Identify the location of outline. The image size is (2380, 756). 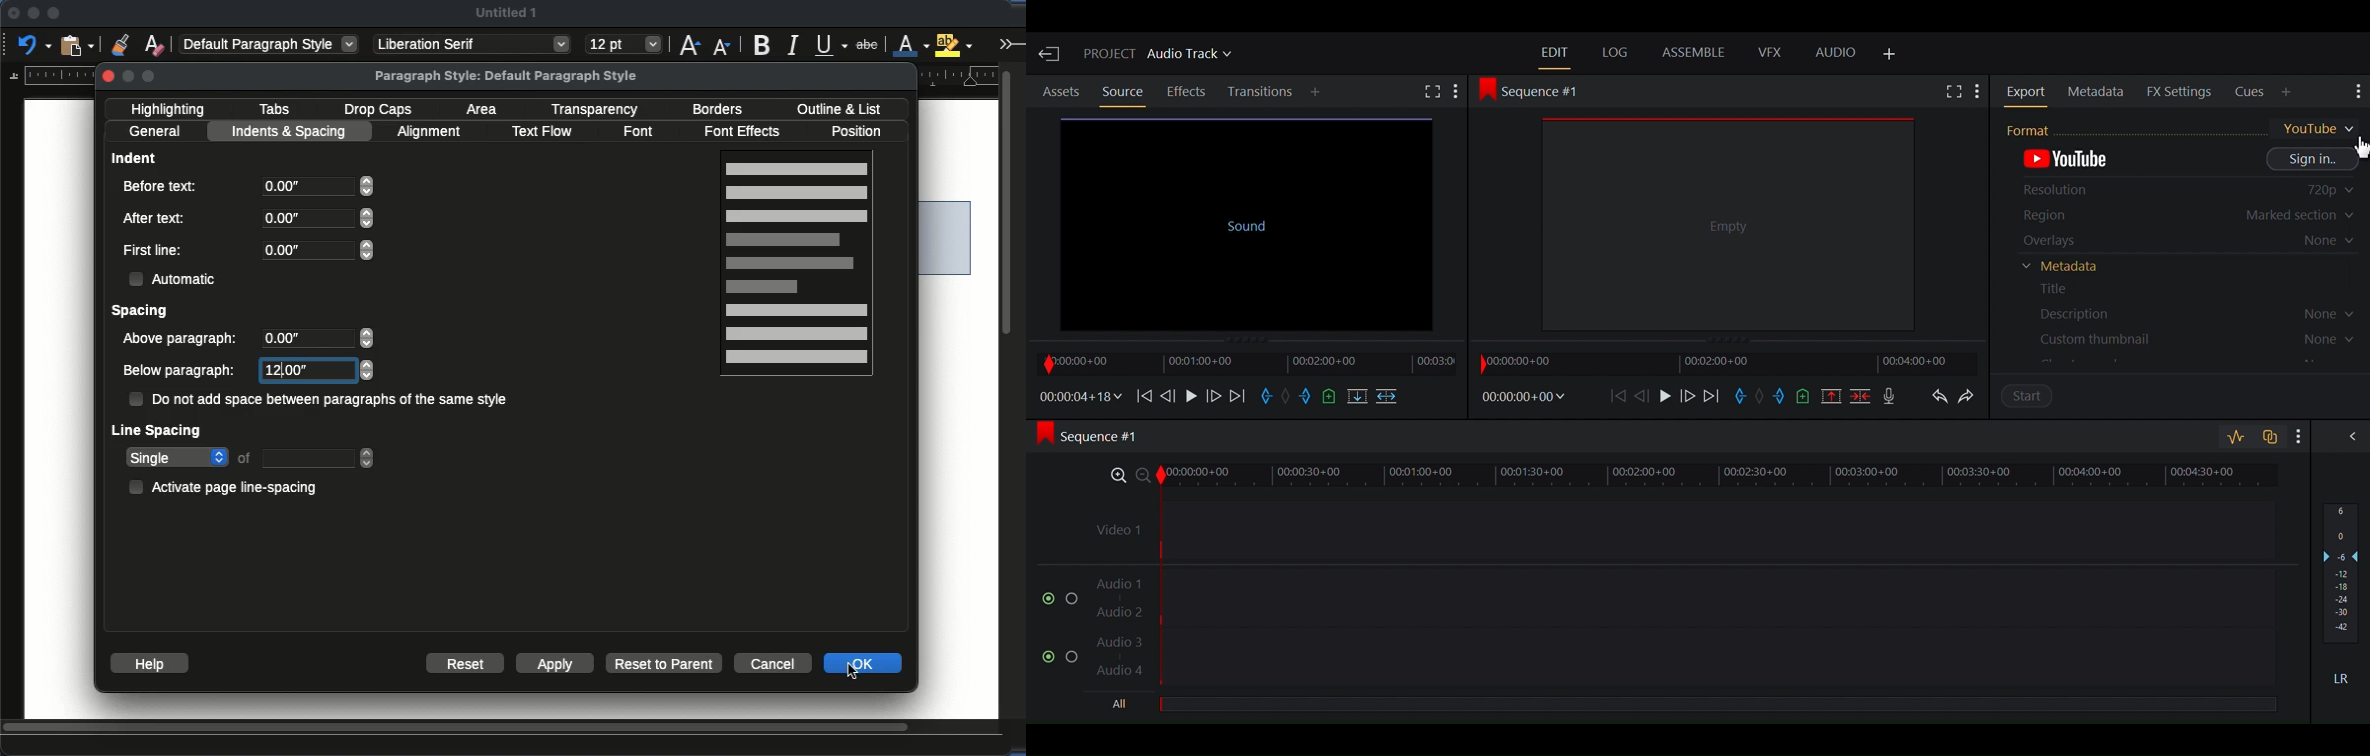
(838, 109).